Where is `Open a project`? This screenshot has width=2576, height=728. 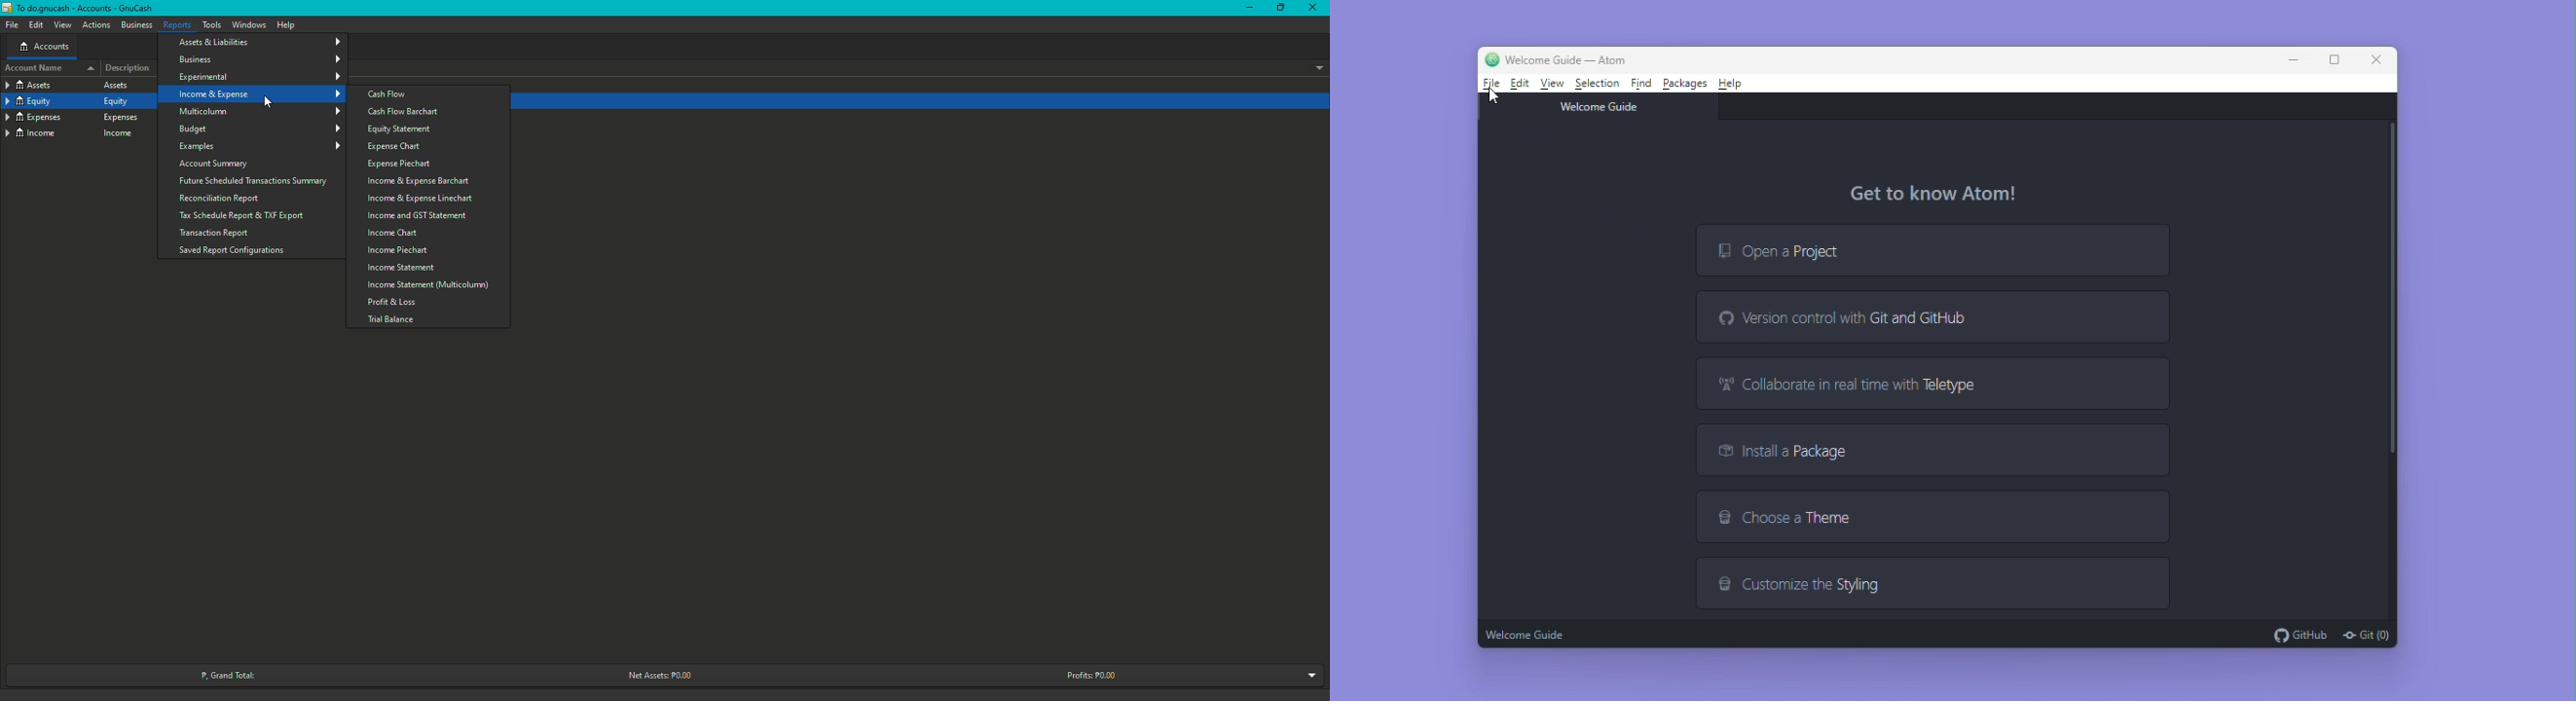
Open a project is located at coordinates (1929, 250).